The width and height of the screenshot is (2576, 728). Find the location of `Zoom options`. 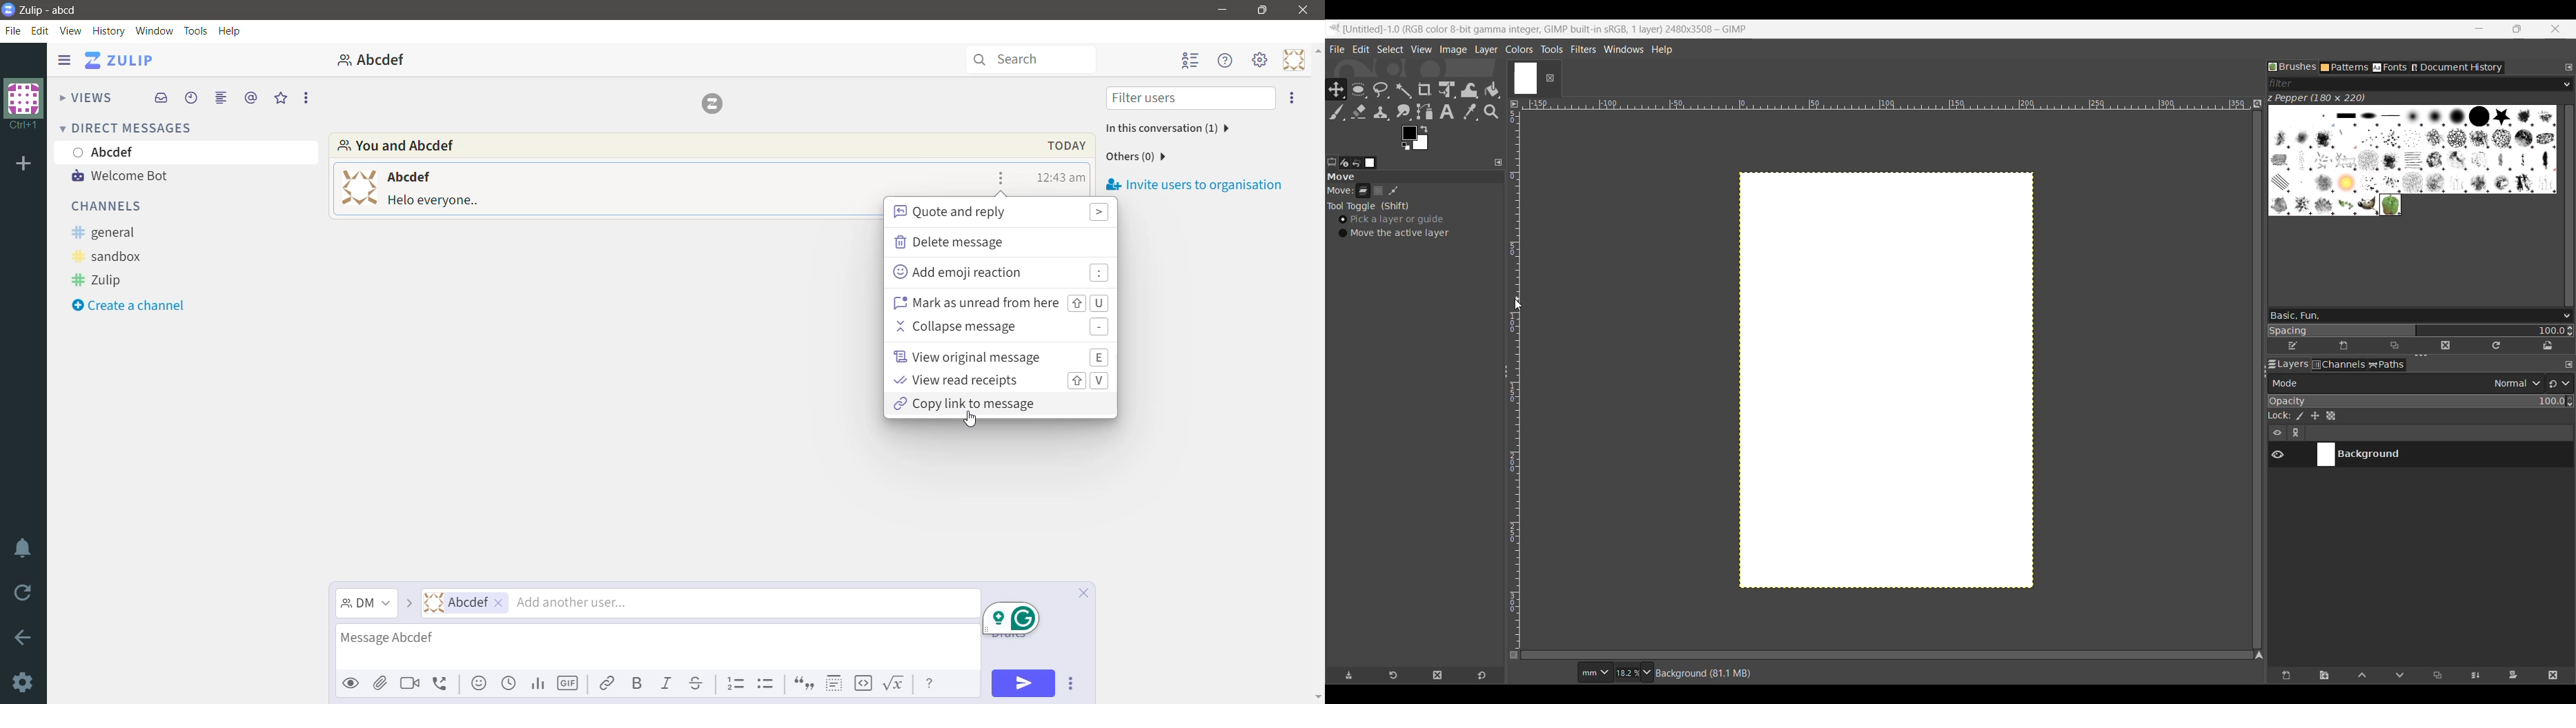

Zoom options is located at coordinates (1648, 673).